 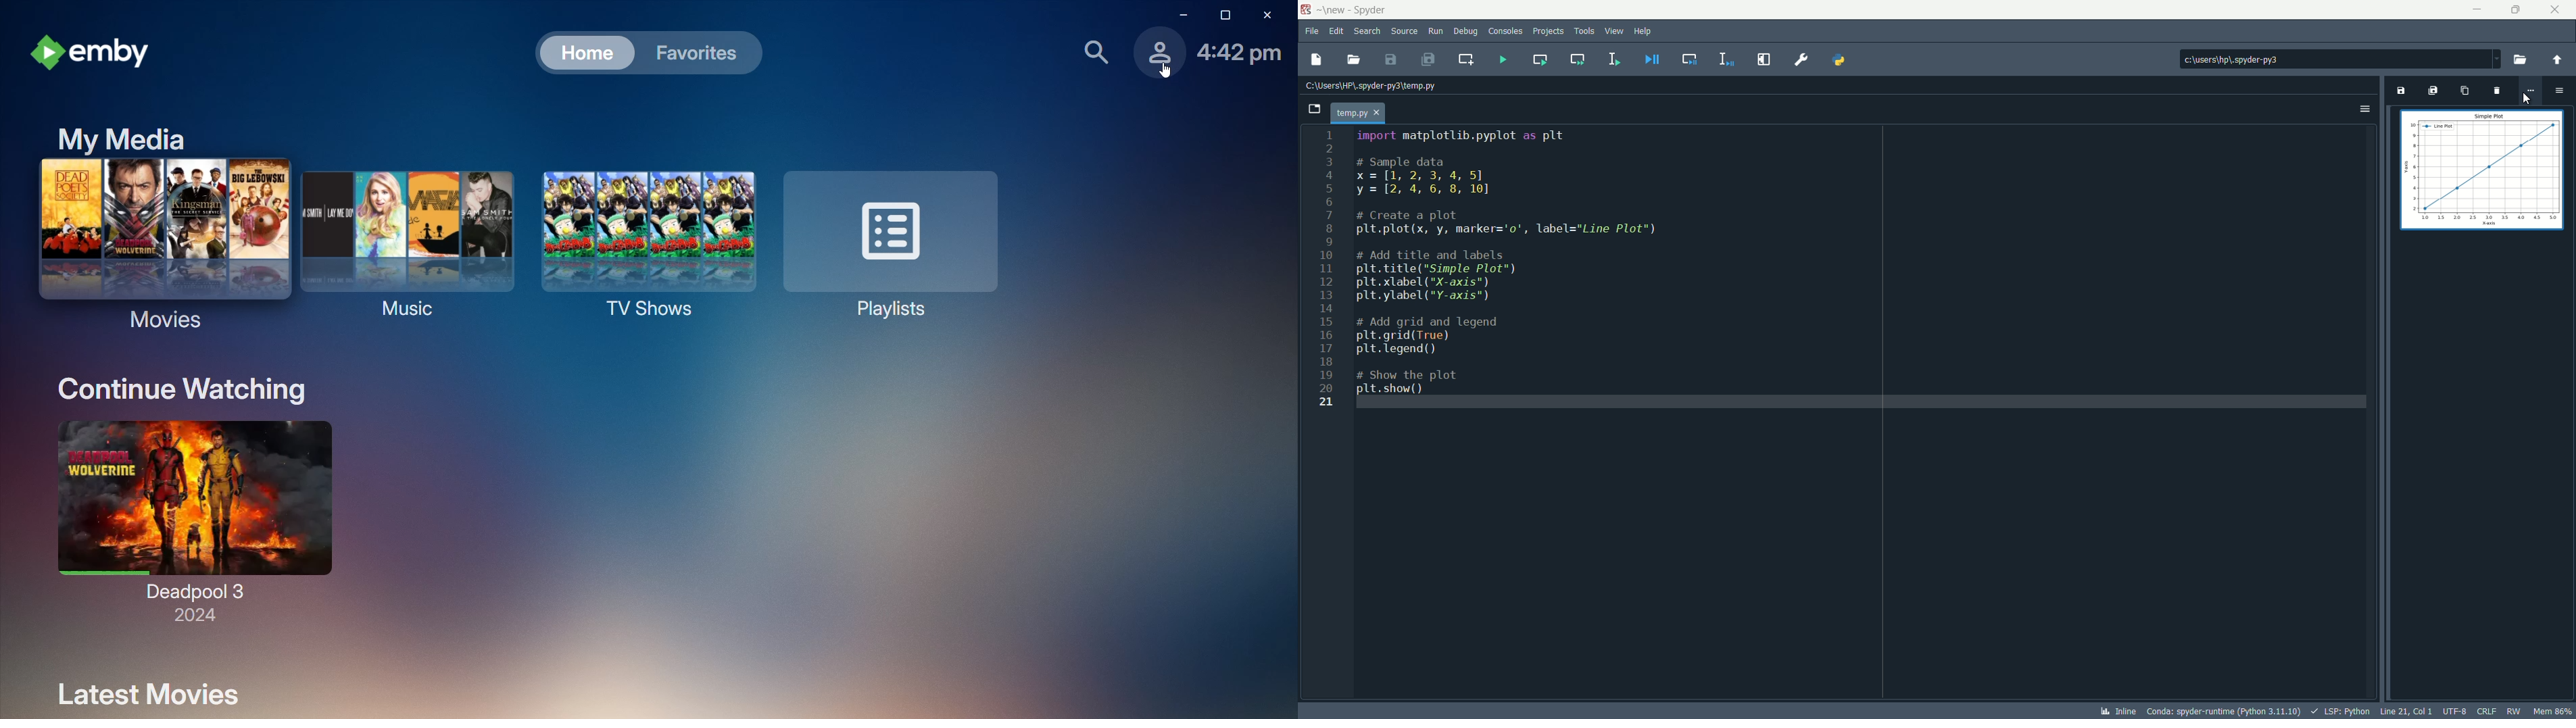 I want to click on options, so click(x=2563, y=89).